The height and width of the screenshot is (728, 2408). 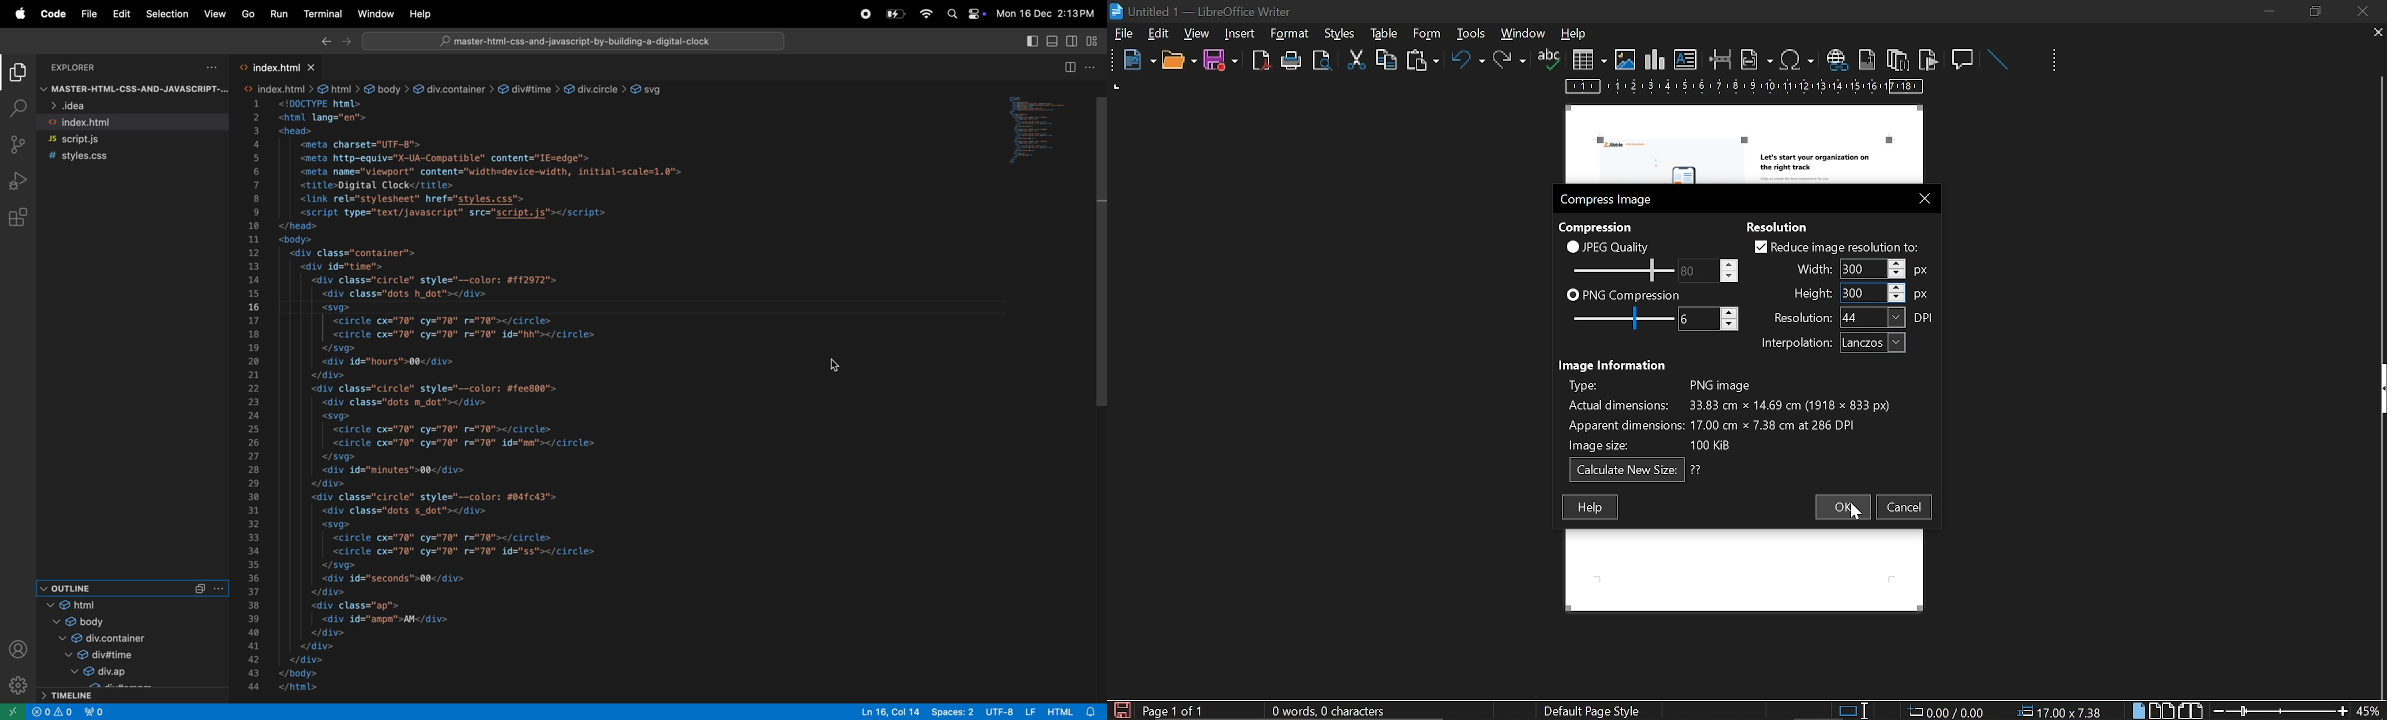 I want to click on scale, so click(x=1745, y=88).